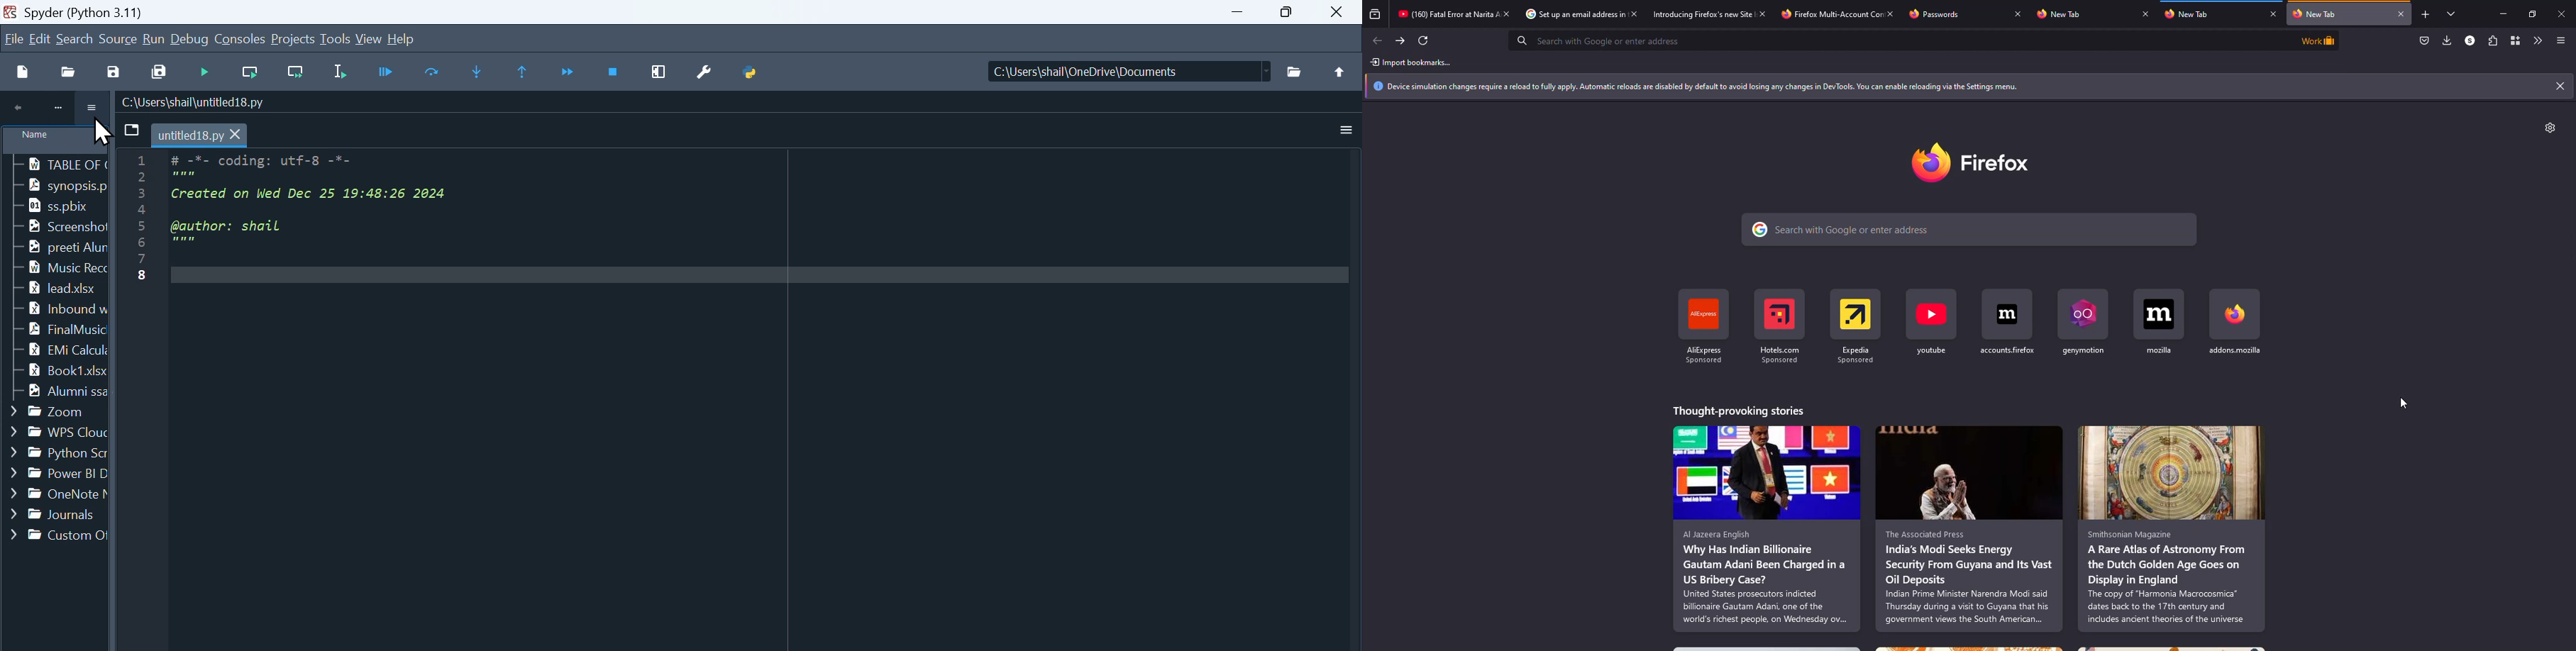 The image size is (2576, 672). I want to click on tab, so click(1444, 14).